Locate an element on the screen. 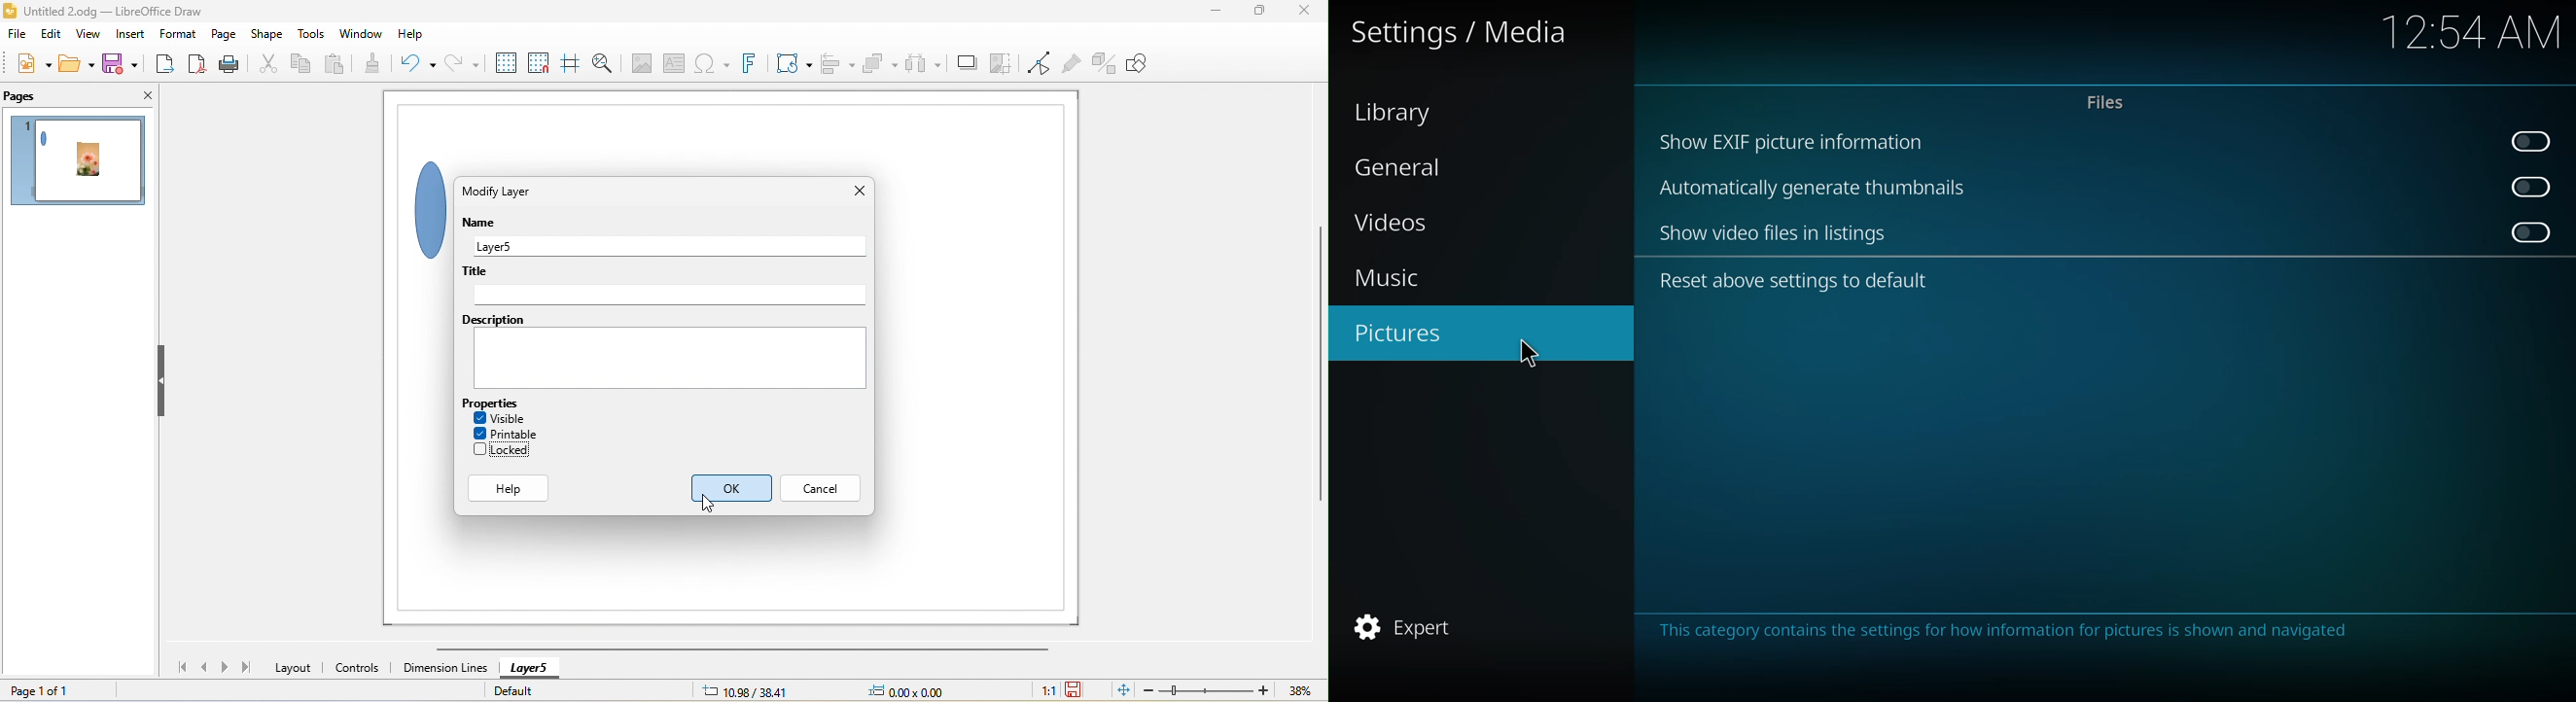 This screenshot has height=728, width=2576. help is located at coordinates (511, 489).